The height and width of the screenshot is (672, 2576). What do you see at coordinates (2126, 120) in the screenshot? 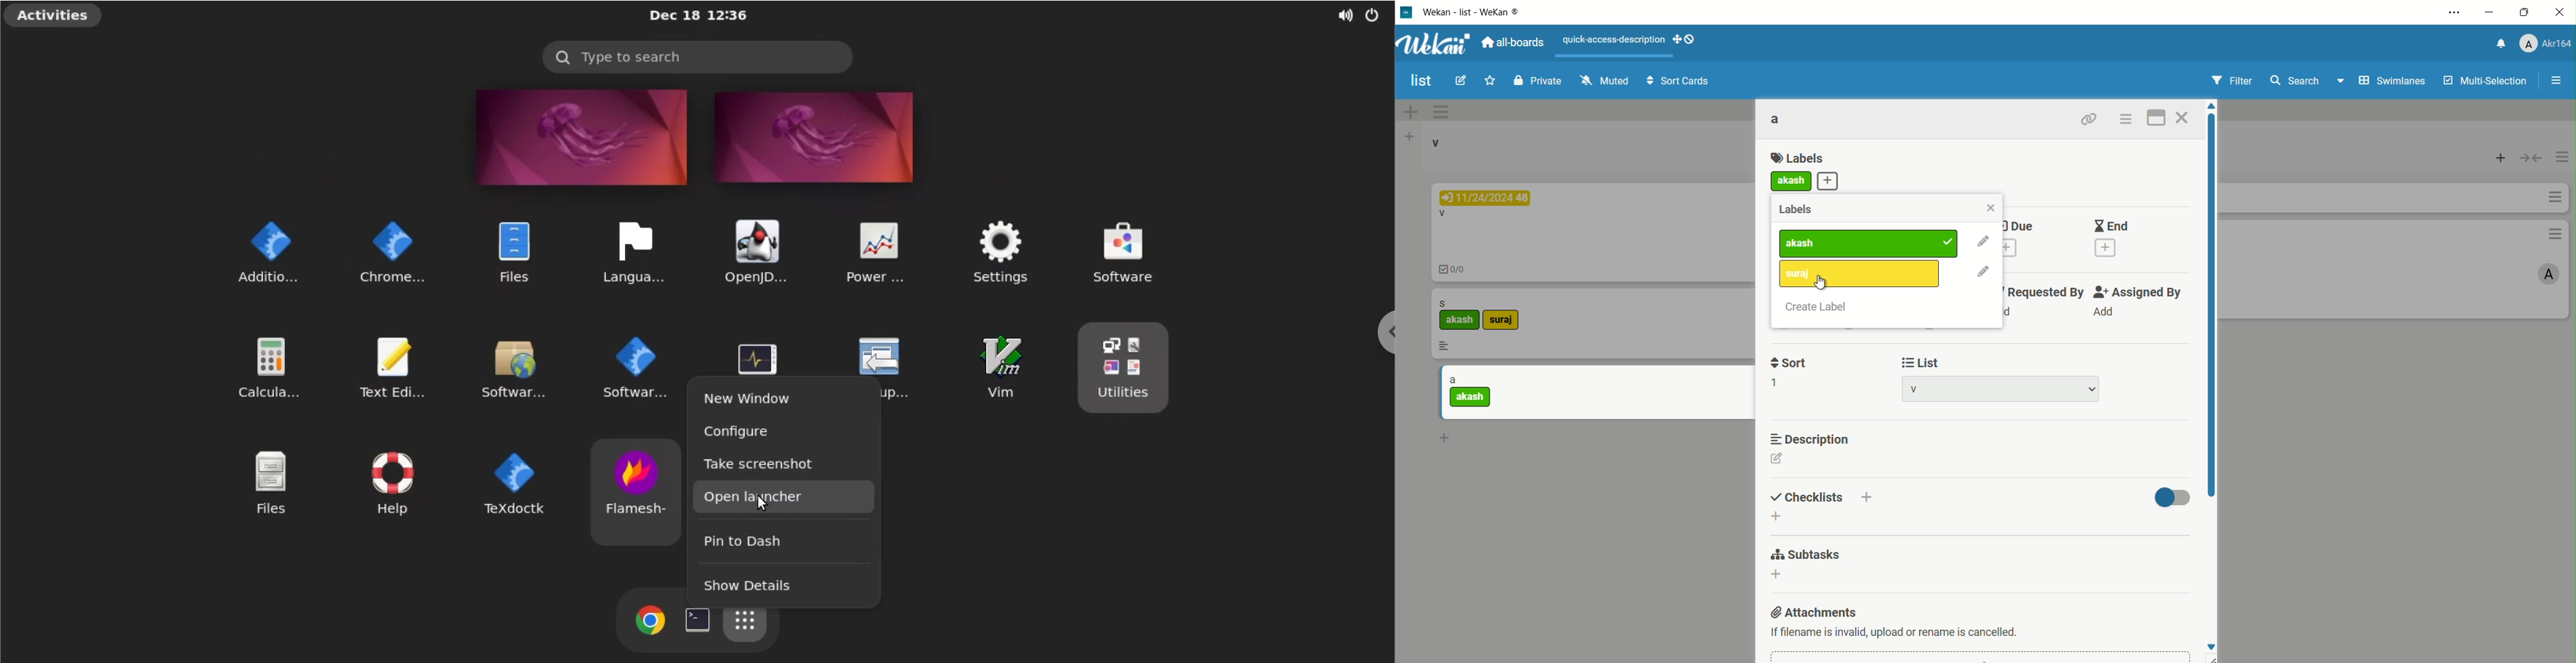
I see `card actions` at bounding box center [2126, 120].